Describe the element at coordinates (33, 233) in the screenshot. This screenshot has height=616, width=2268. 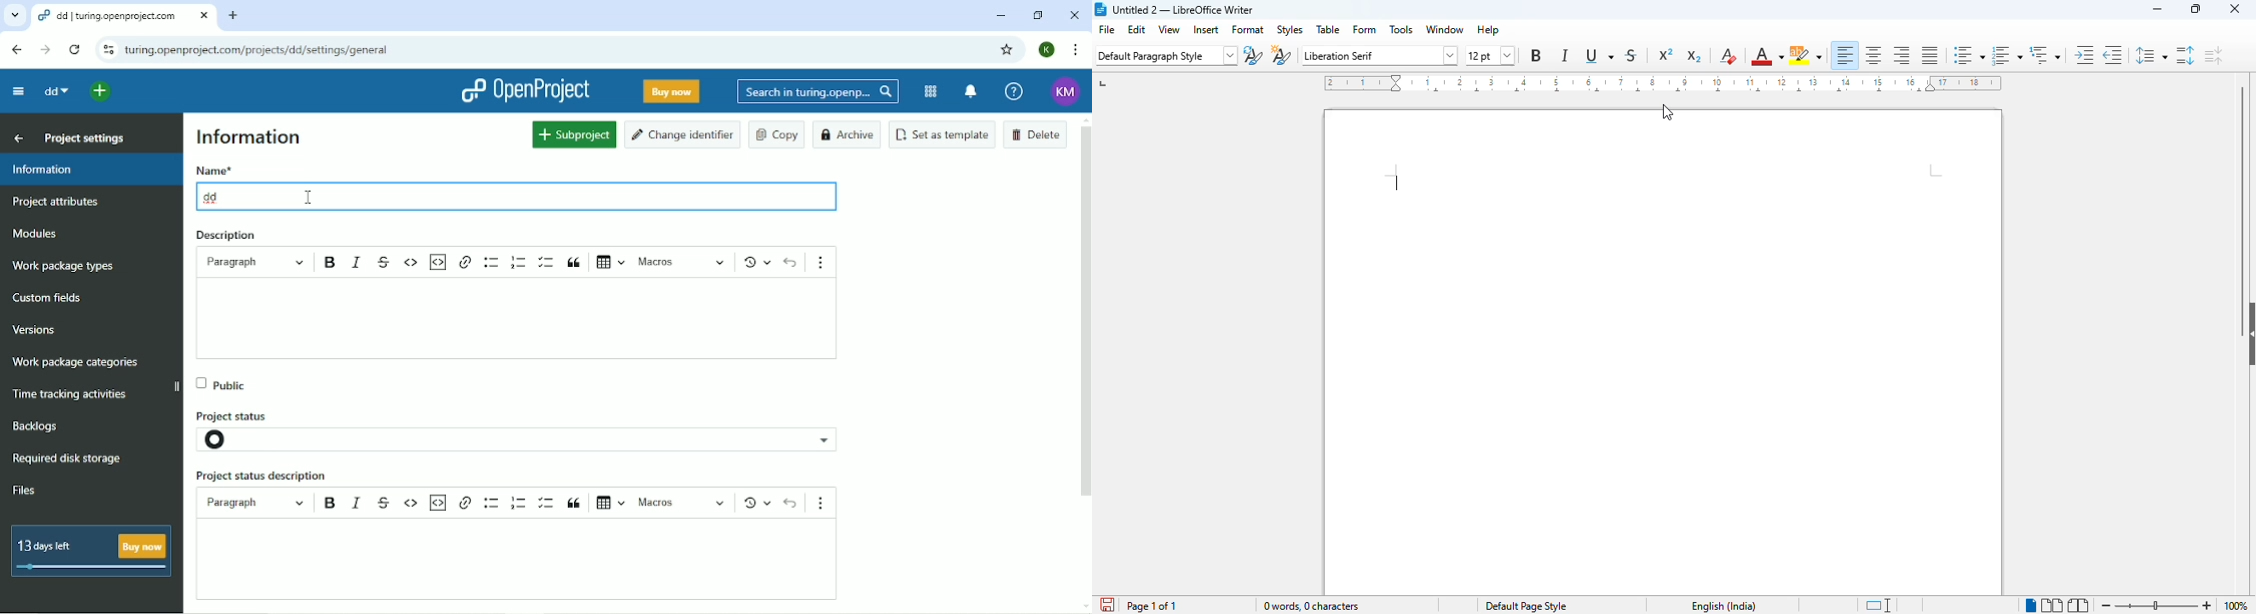
I see `Modules` at that location.